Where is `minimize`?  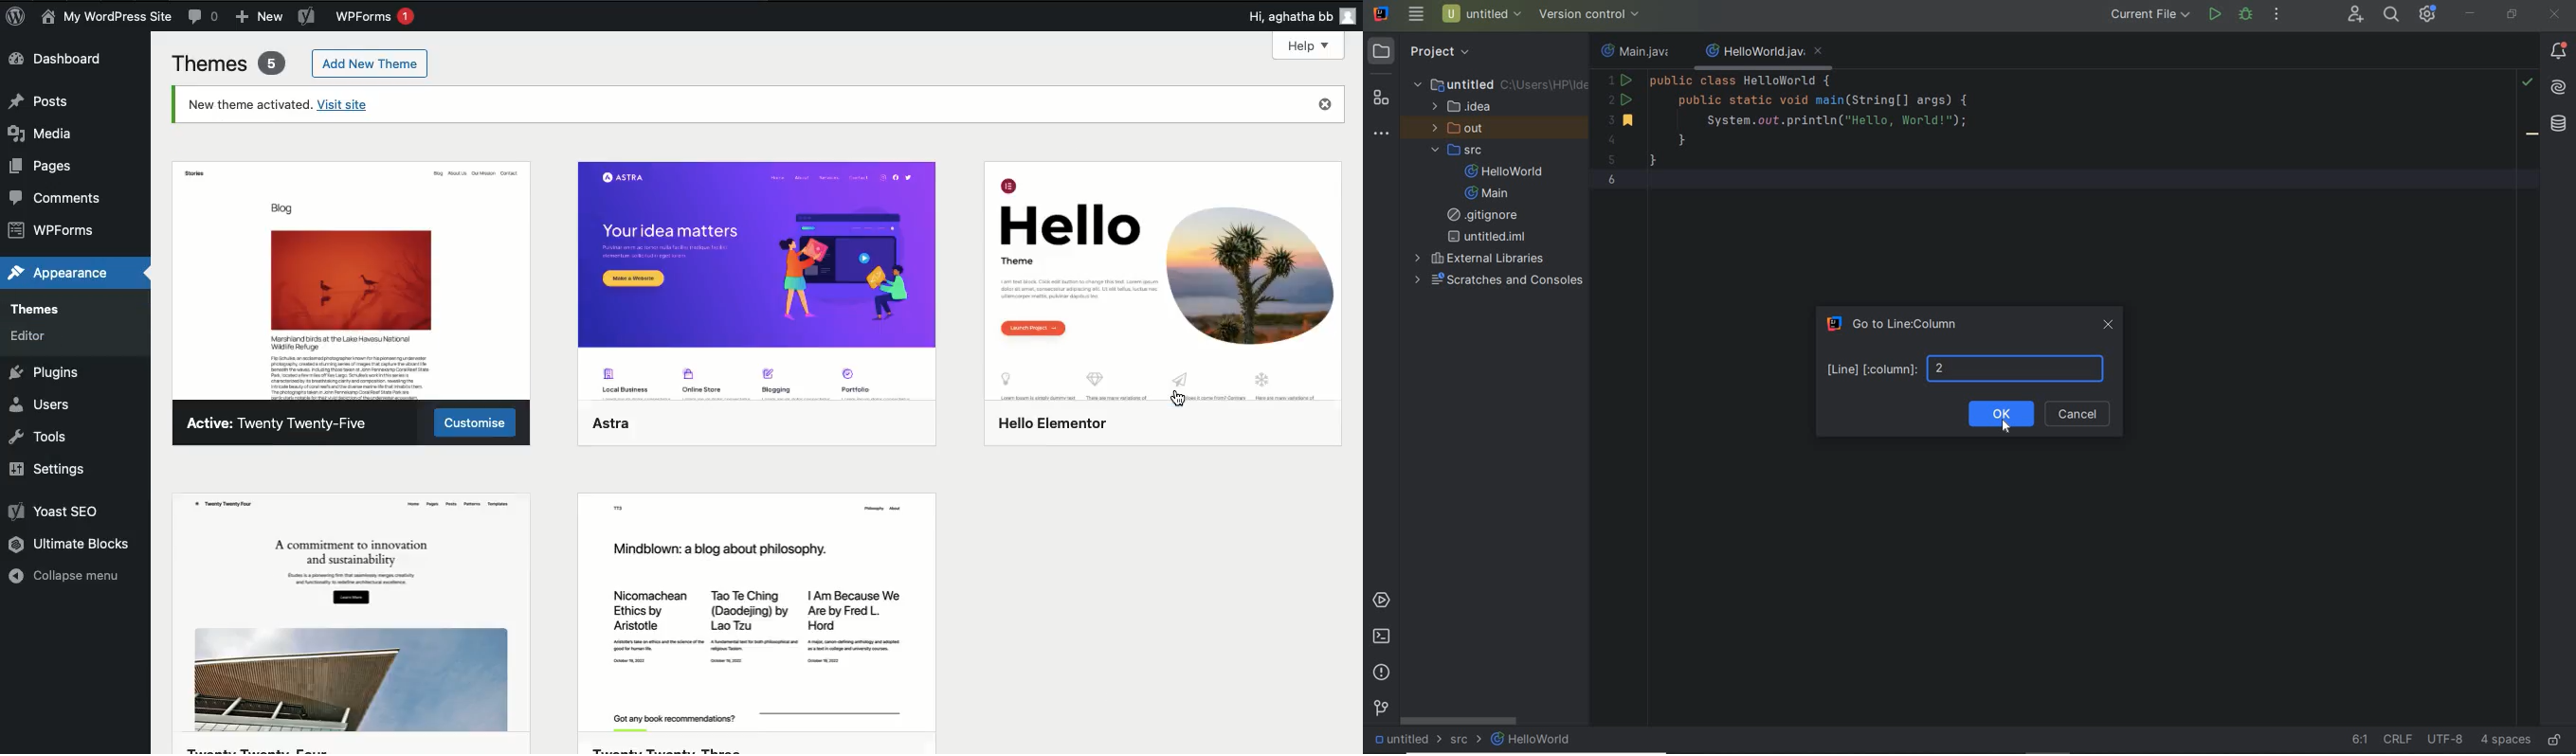
minimize is located at coordinates (2471, 14).